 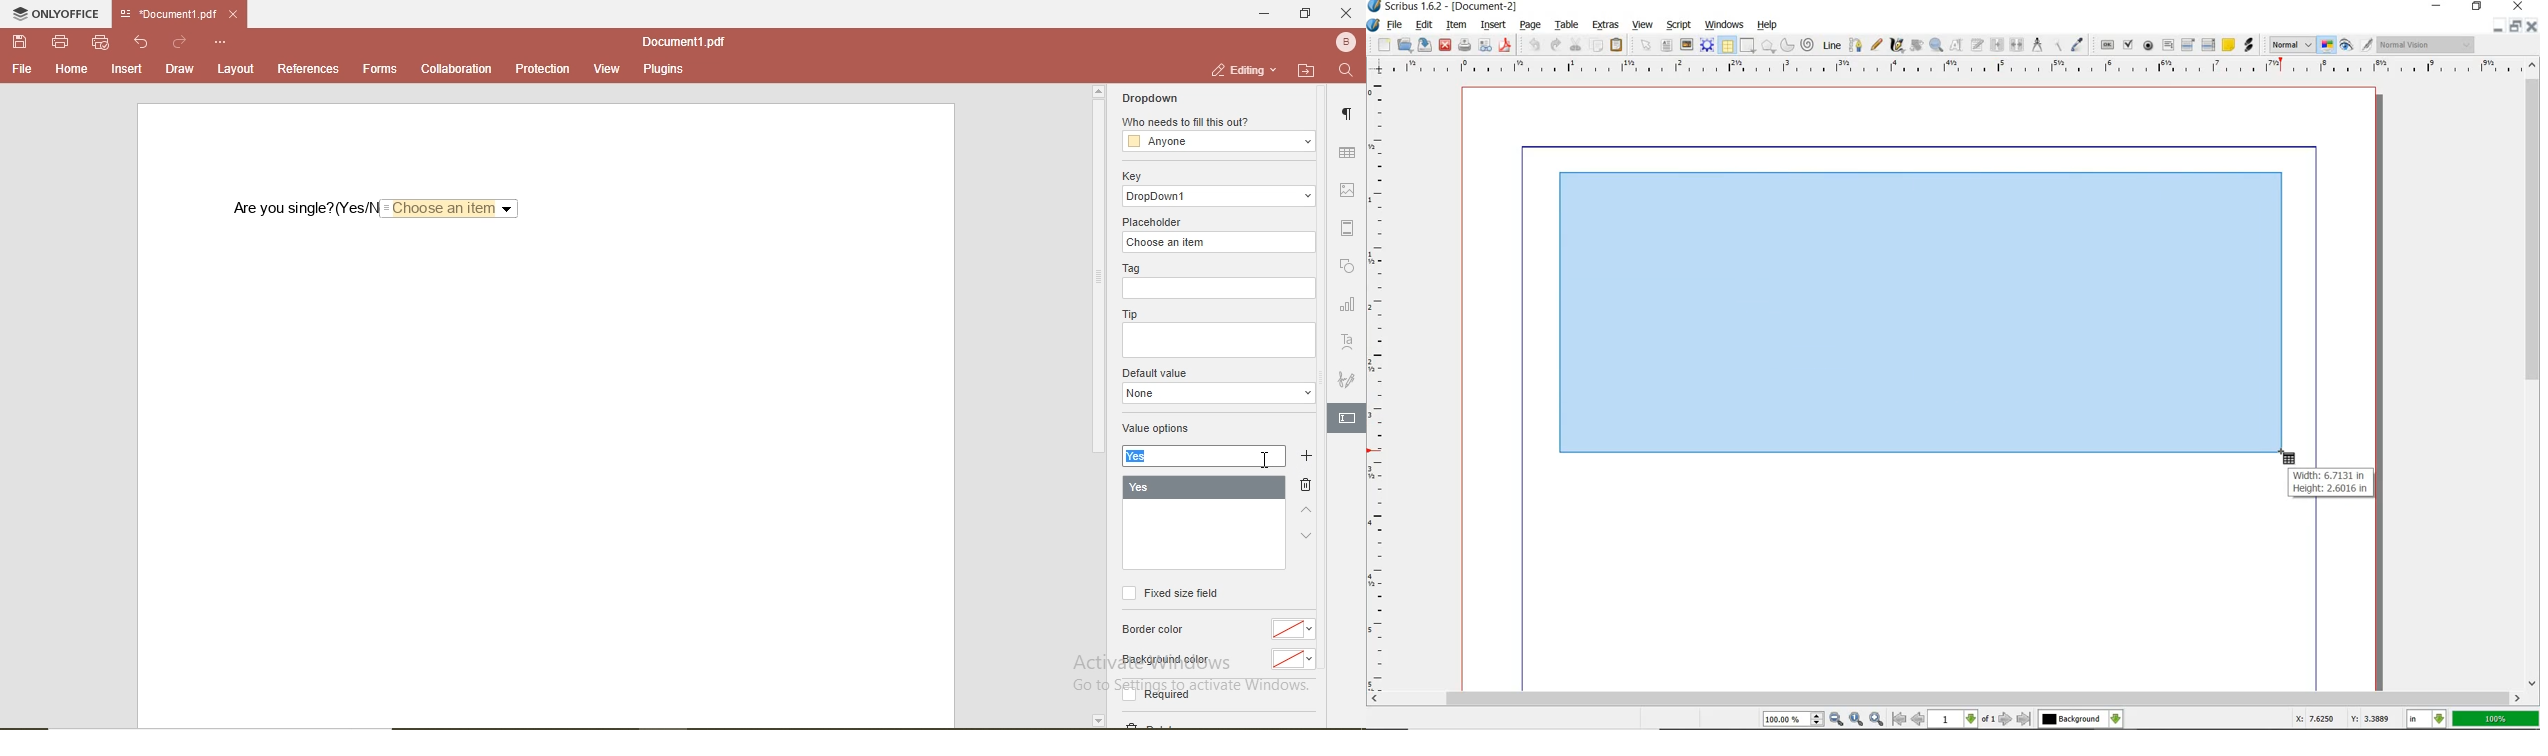 What do you see at coordinates (1172, 594) in the screenshot?
I see `fixed size field` at bounding box center [1172, 594].